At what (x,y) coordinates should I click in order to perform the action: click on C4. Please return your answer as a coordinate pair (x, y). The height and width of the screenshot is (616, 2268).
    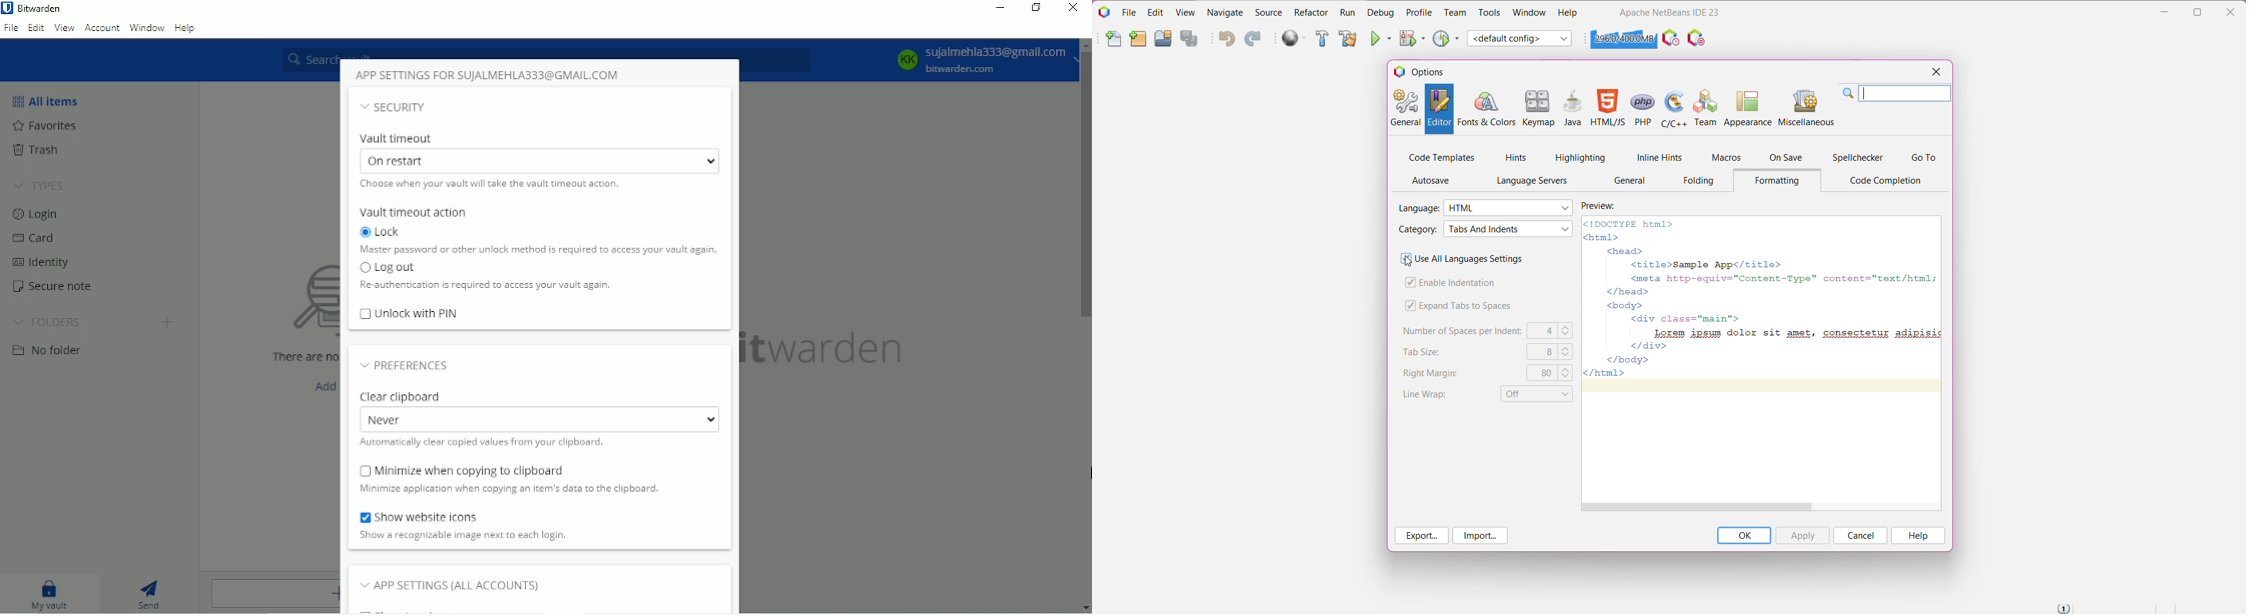
    Looking at the image, I should click on (1545, 331).